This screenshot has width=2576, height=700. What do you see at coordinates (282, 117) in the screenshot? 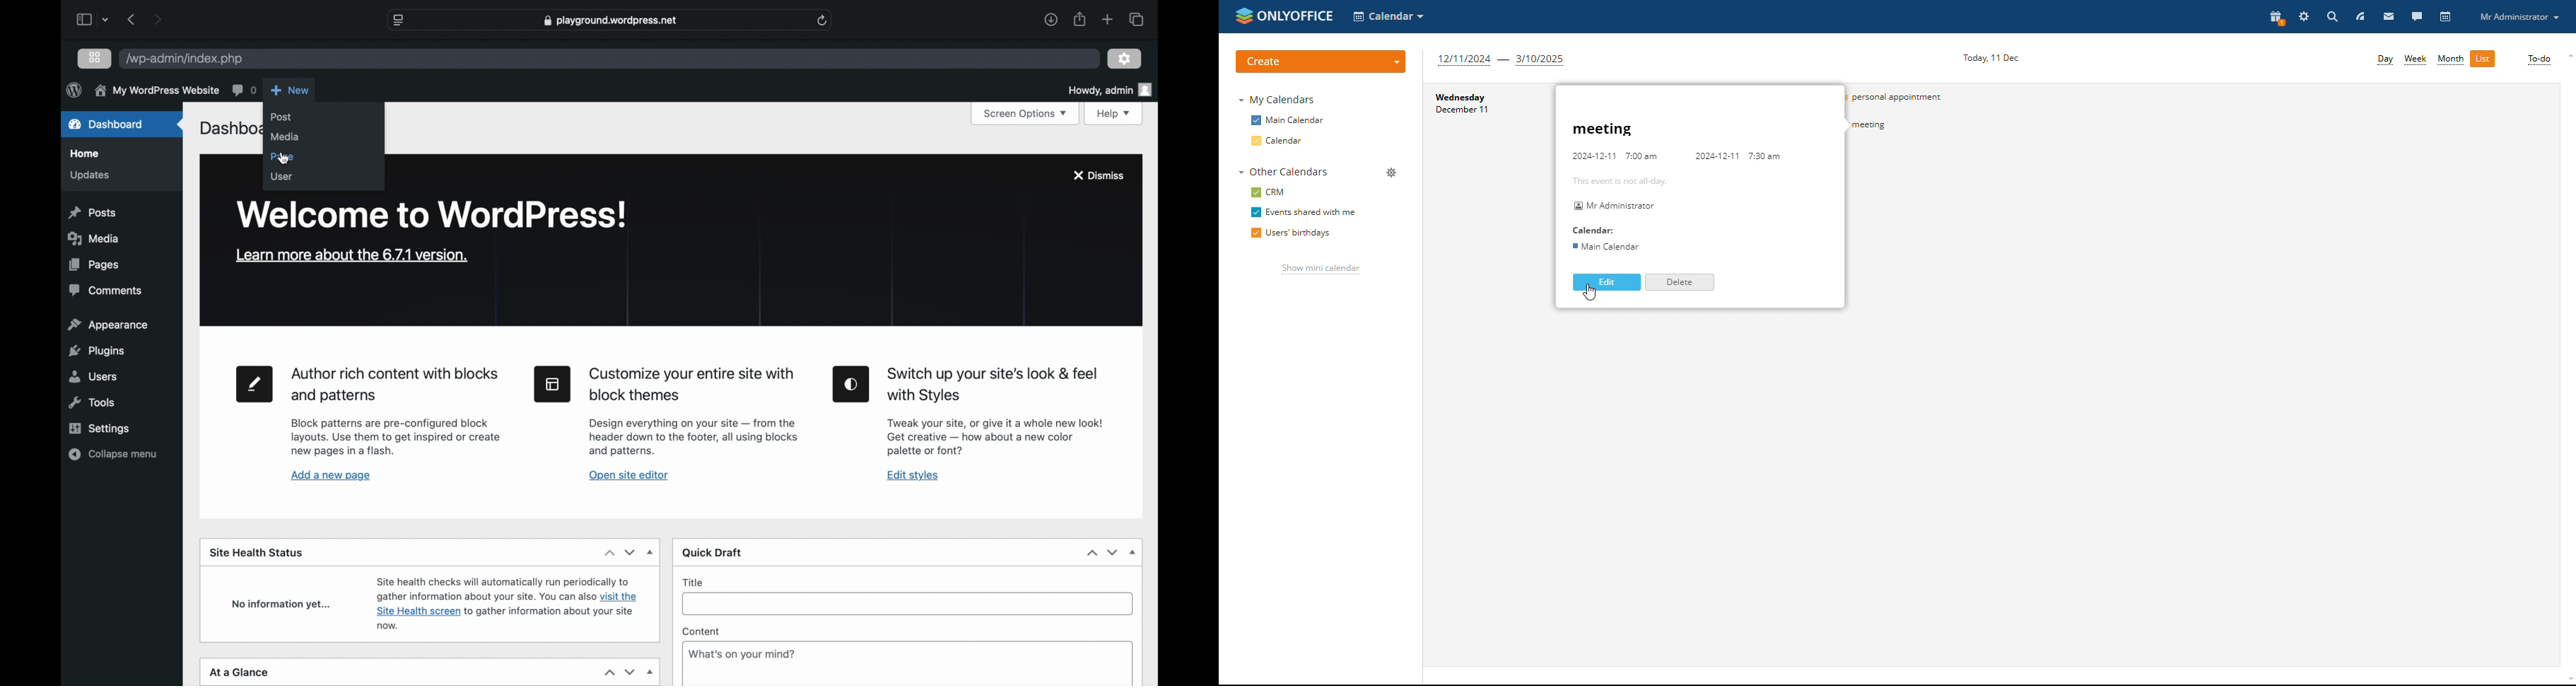
I see `post` at bounding box center [282, 117].